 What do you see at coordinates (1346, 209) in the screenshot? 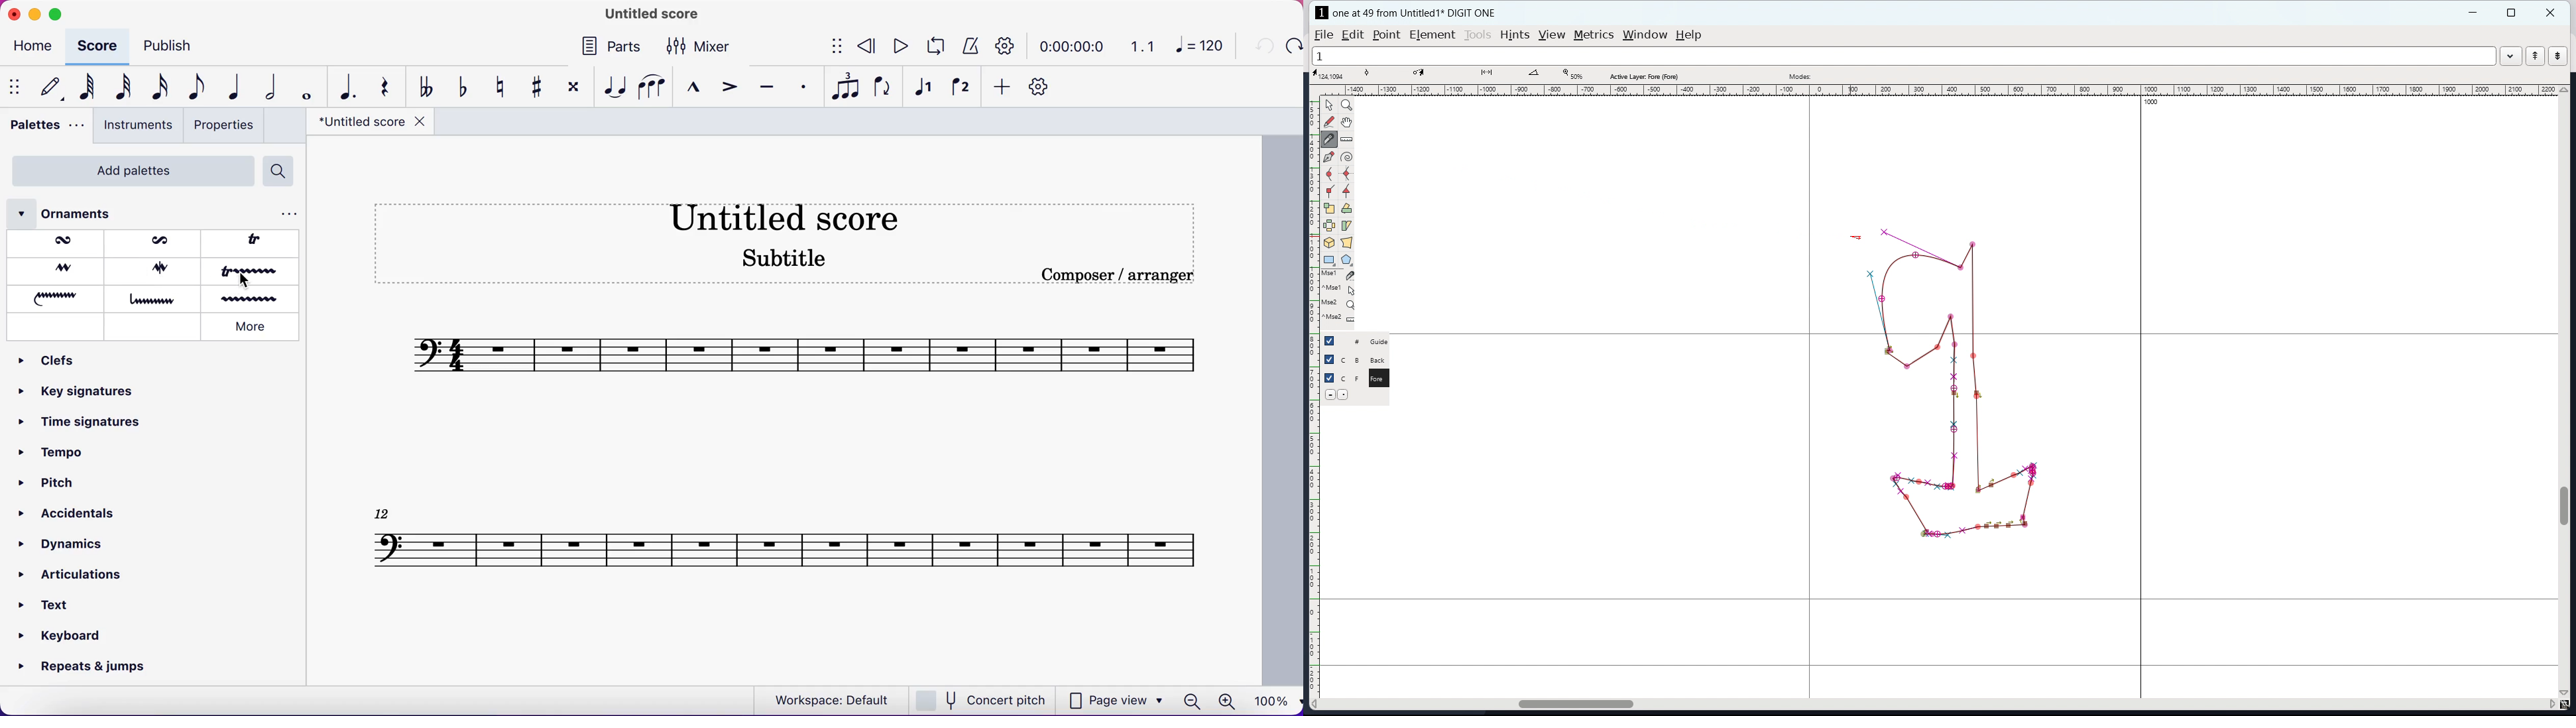
I see `rotate the selection` at bounding box center [1346, 209].